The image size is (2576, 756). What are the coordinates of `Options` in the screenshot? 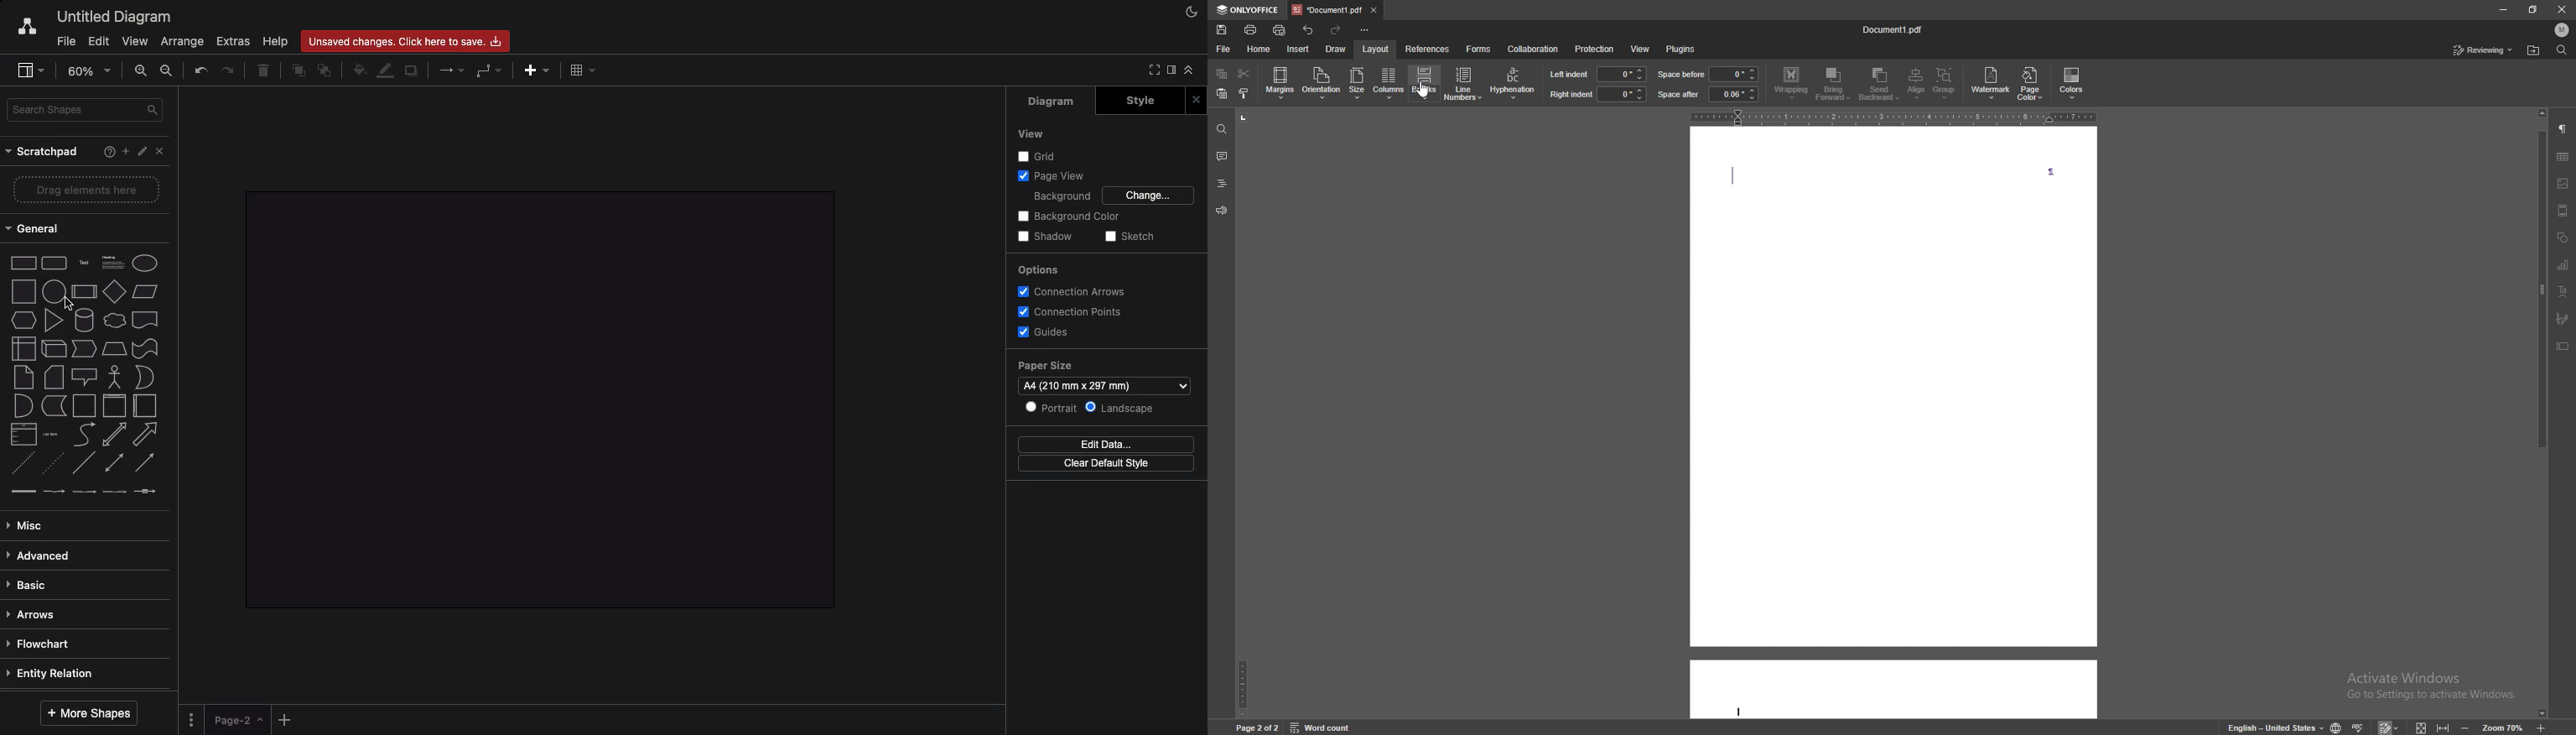 It's located at (191, 718).